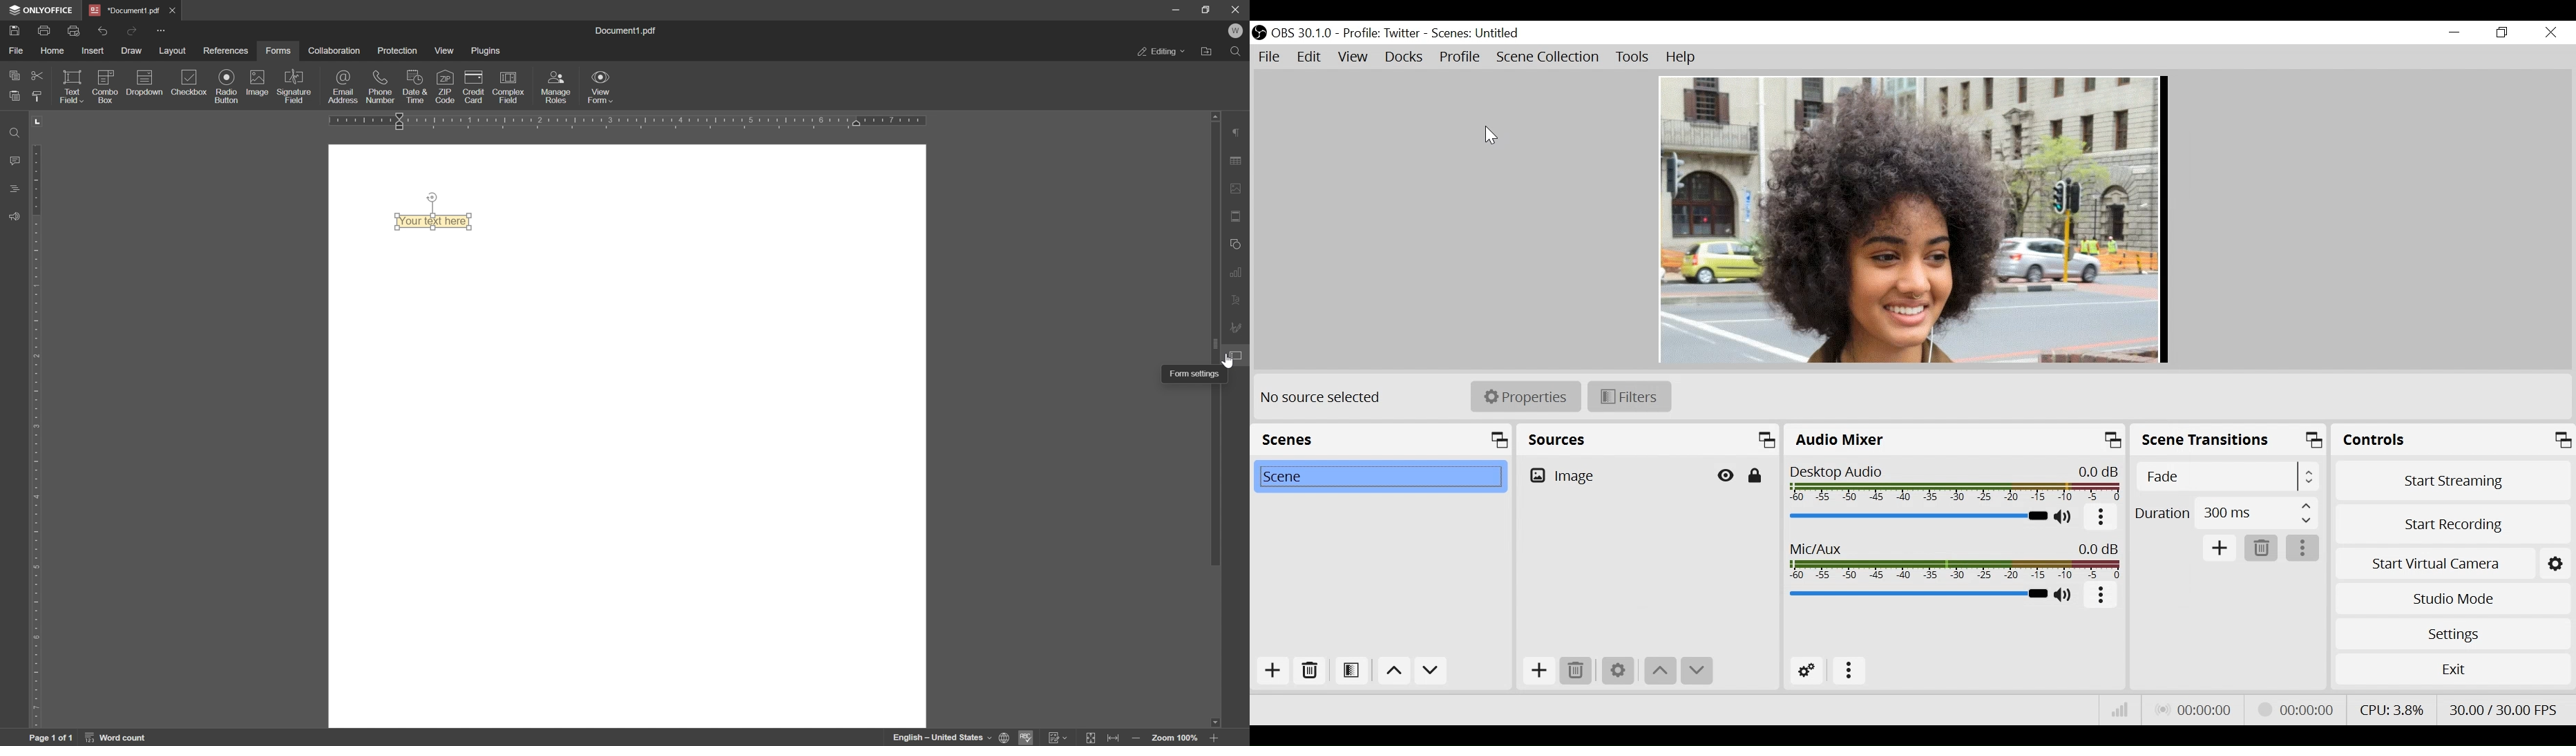 Image resolution: width=2576 pixels, height=756 pixels. What do you see at coordinates (1393, 671) in the screenshot?
I see `move up` at bounding box center [1393, 671].